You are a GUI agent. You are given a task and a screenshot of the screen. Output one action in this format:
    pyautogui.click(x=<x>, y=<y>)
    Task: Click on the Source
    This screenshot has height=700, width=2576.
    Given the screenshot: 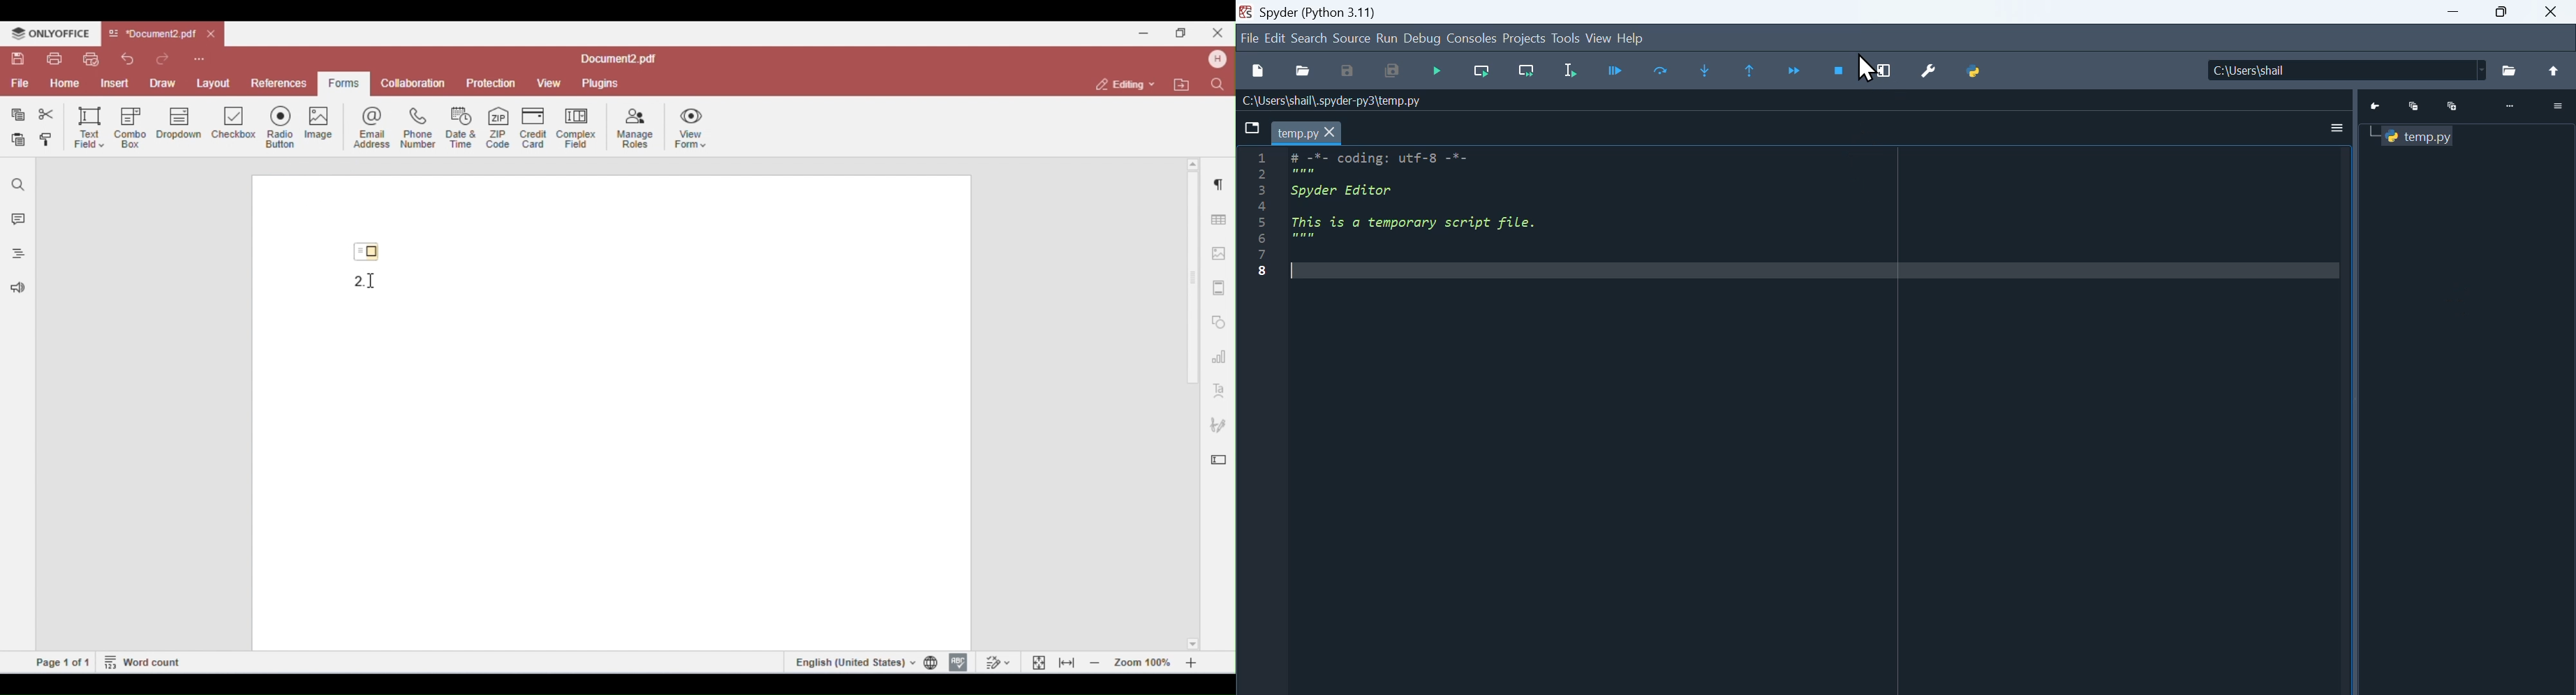 What is the action you would take?
    pyautogui.click(x=1352, y=38)
    